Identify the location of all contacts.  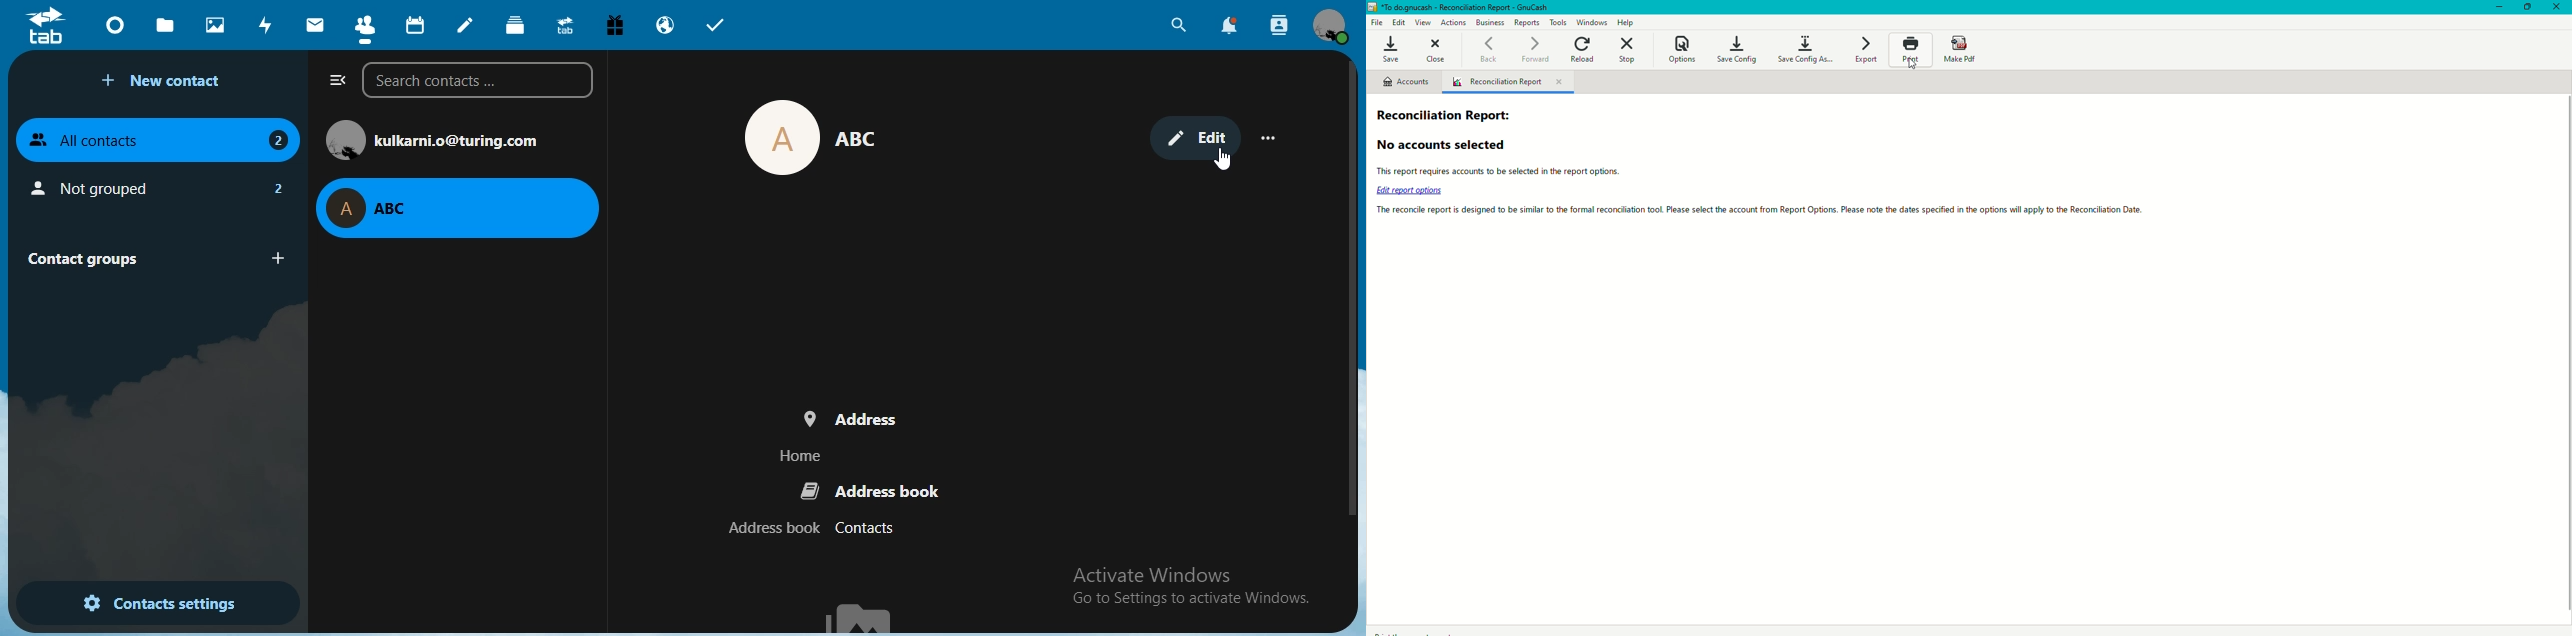
(161, 139).